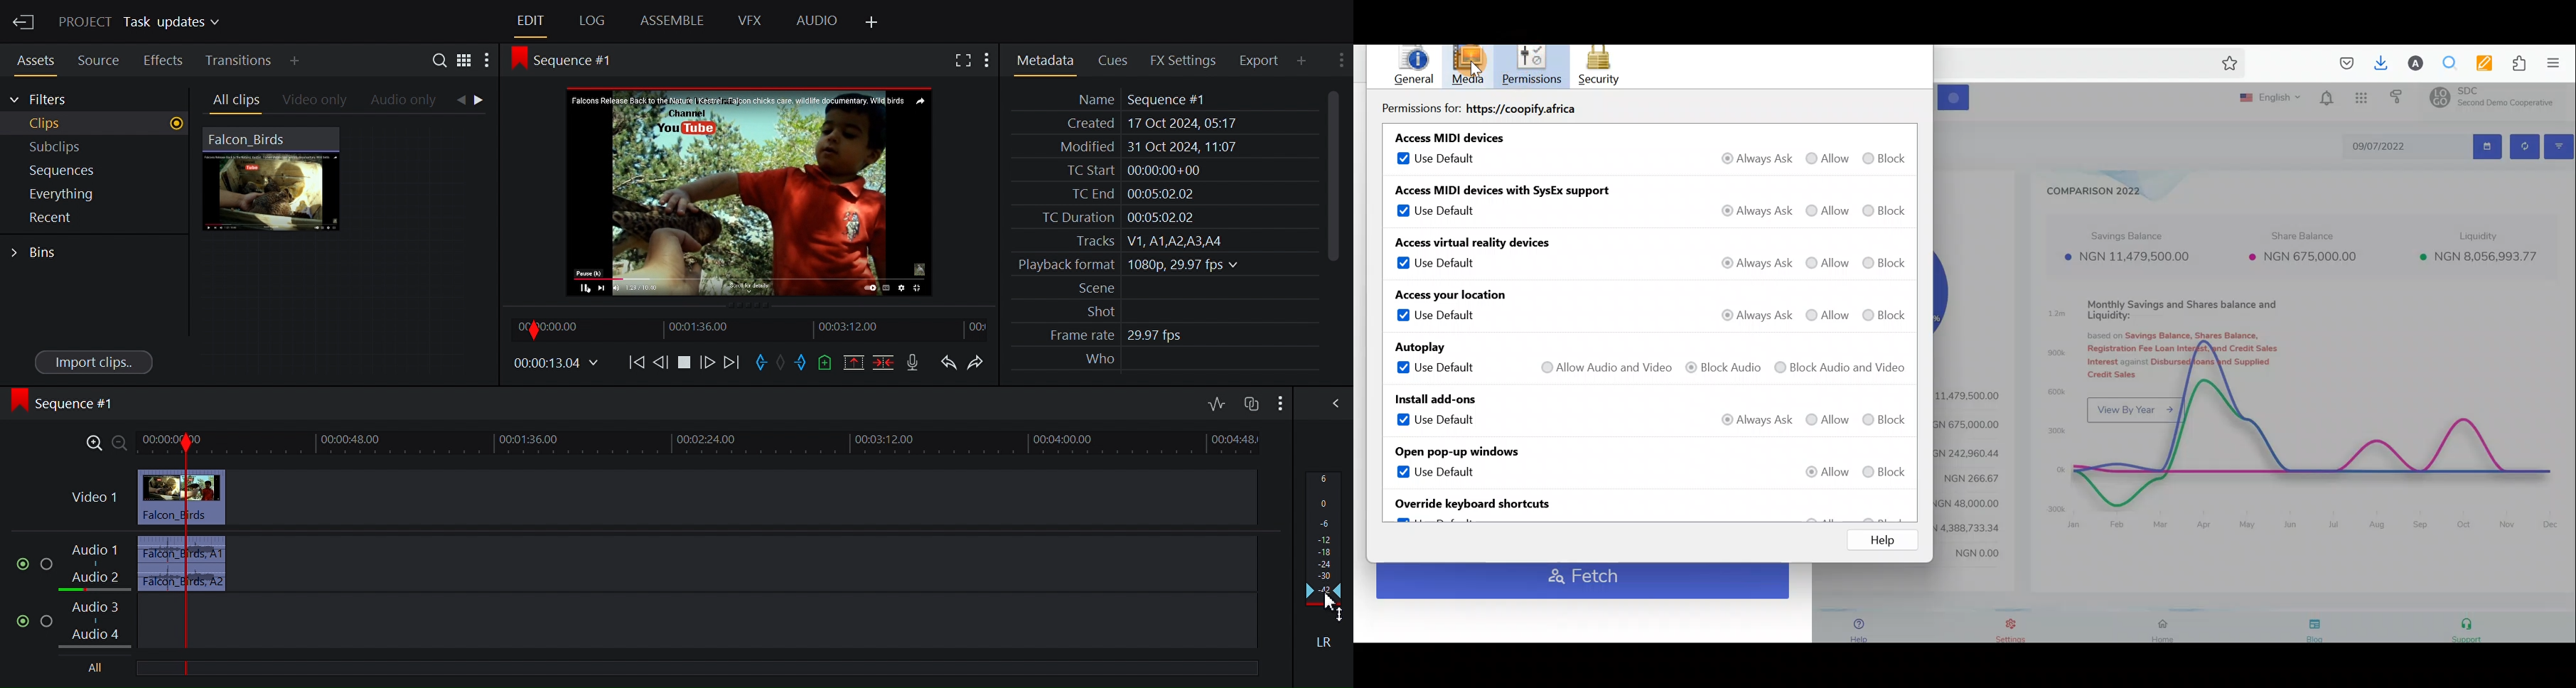 The height and width of the screenshot is (700, 2576). I want to click on Help, so click(1886, 539).